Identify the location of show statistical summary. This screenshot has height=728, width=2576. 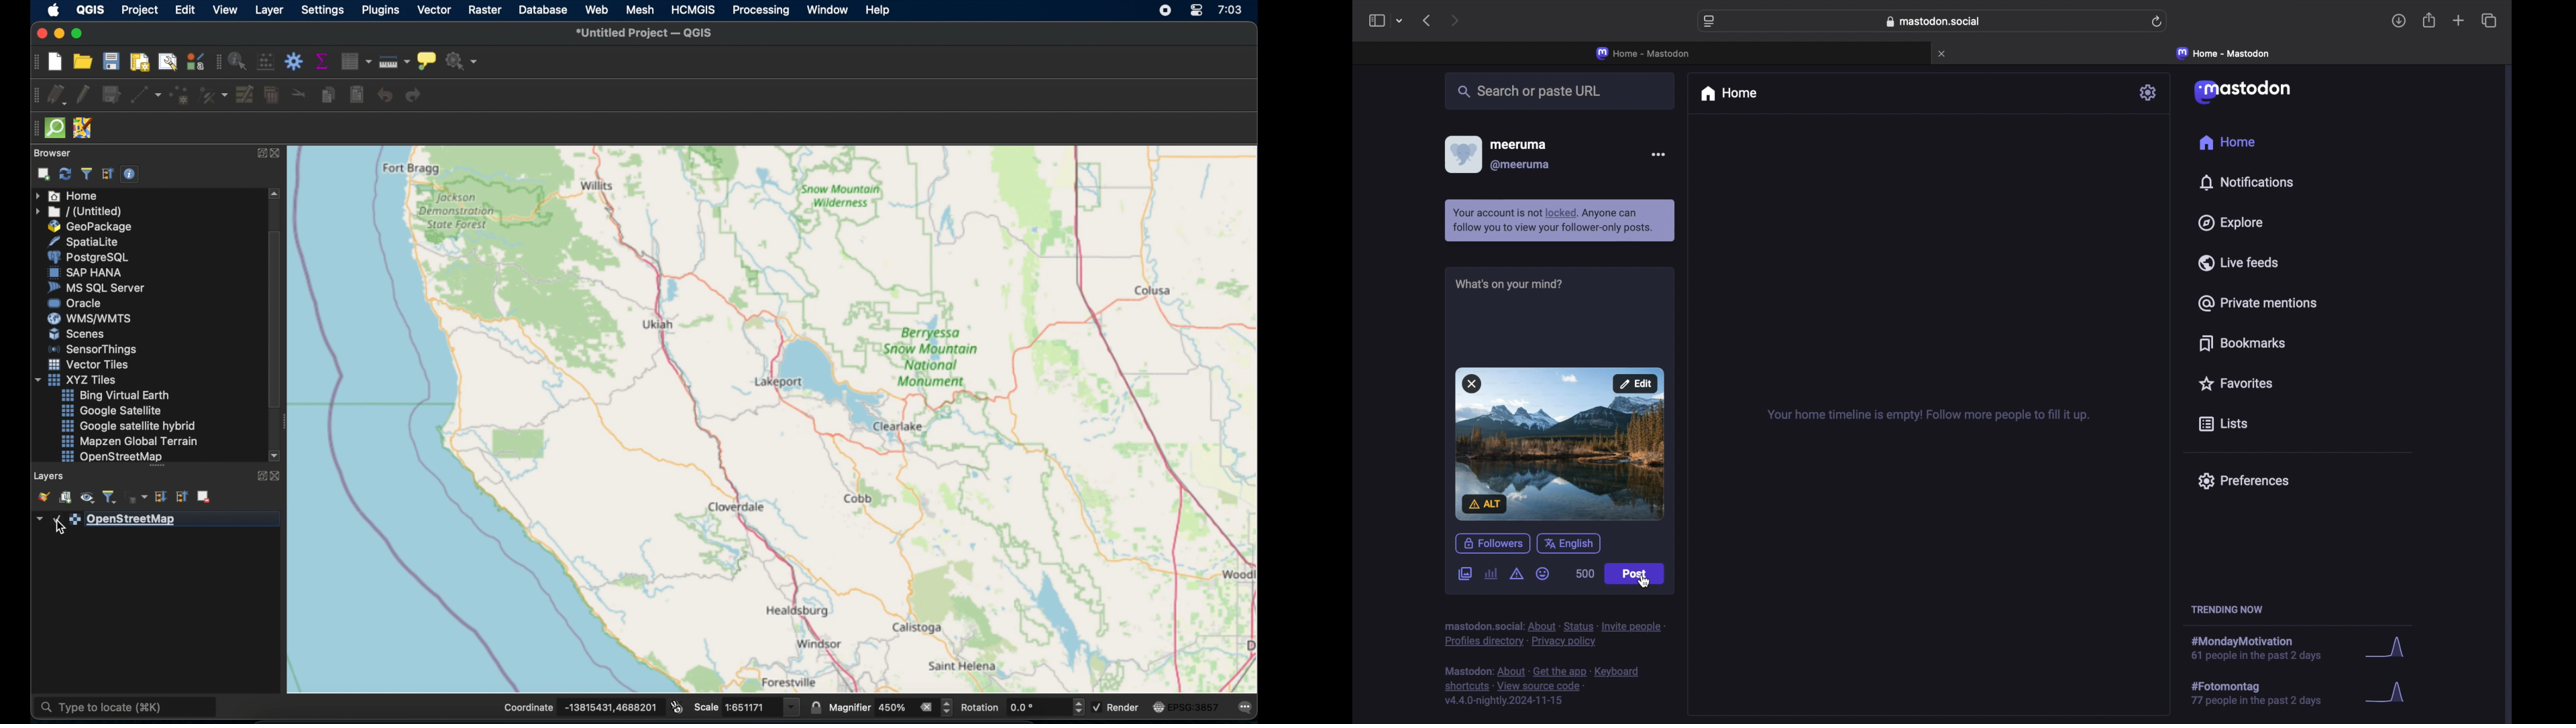
(322, 62).